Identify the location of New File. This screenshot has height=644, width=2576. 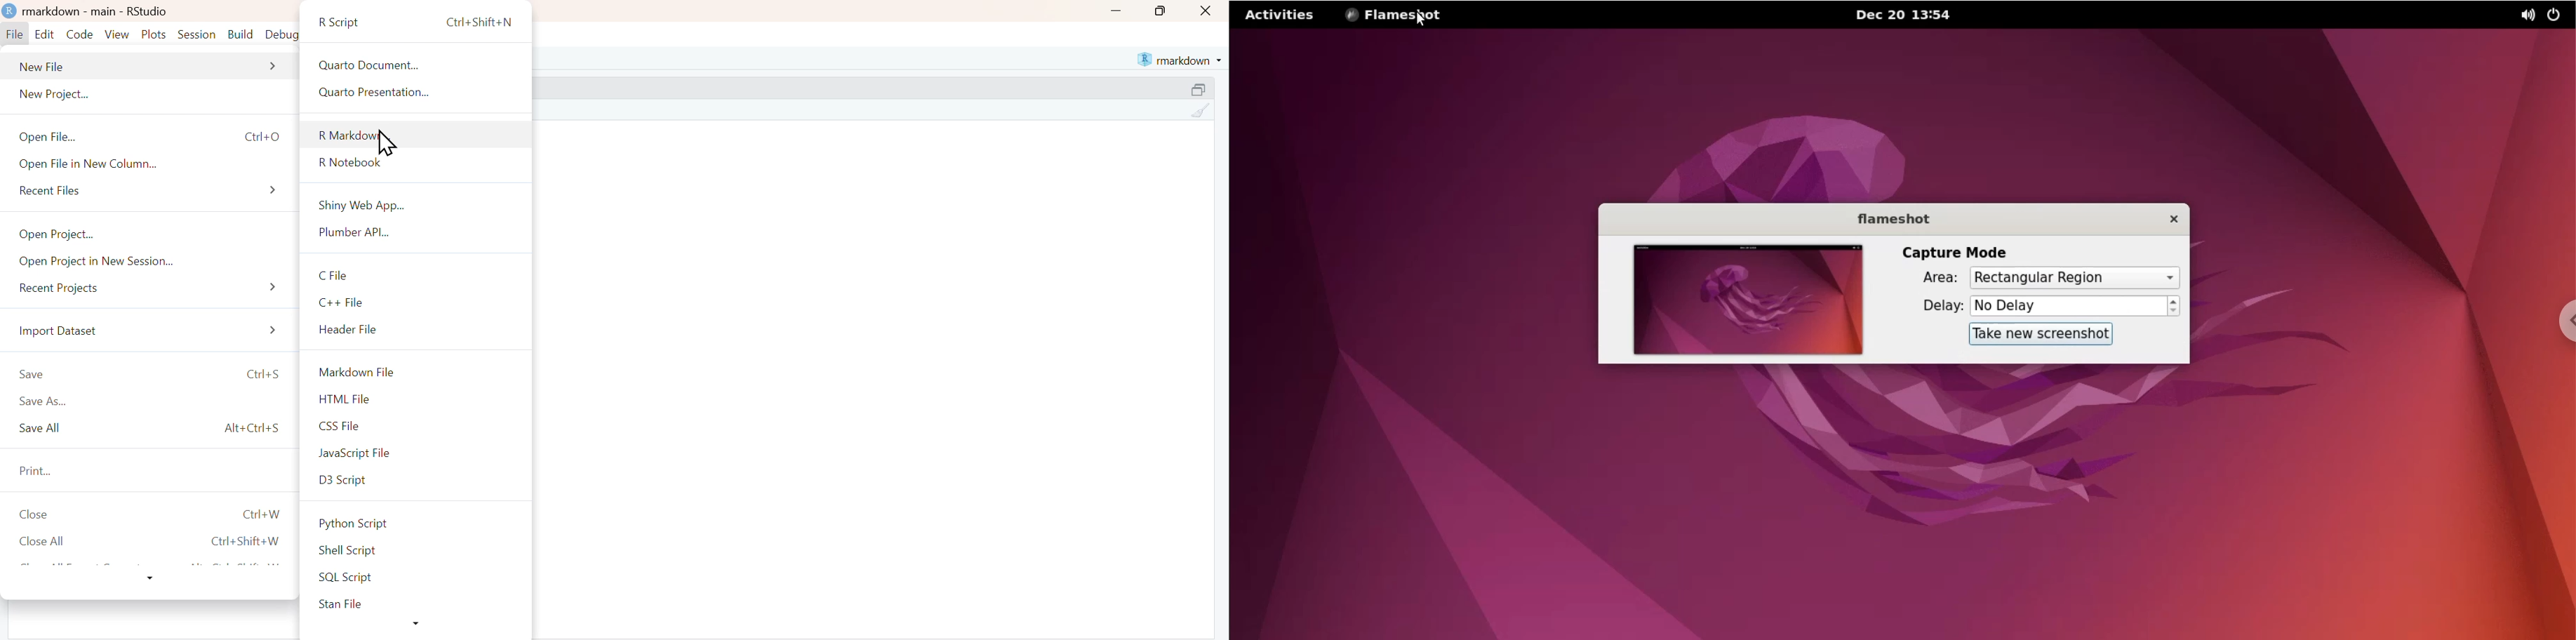
(150, 66).